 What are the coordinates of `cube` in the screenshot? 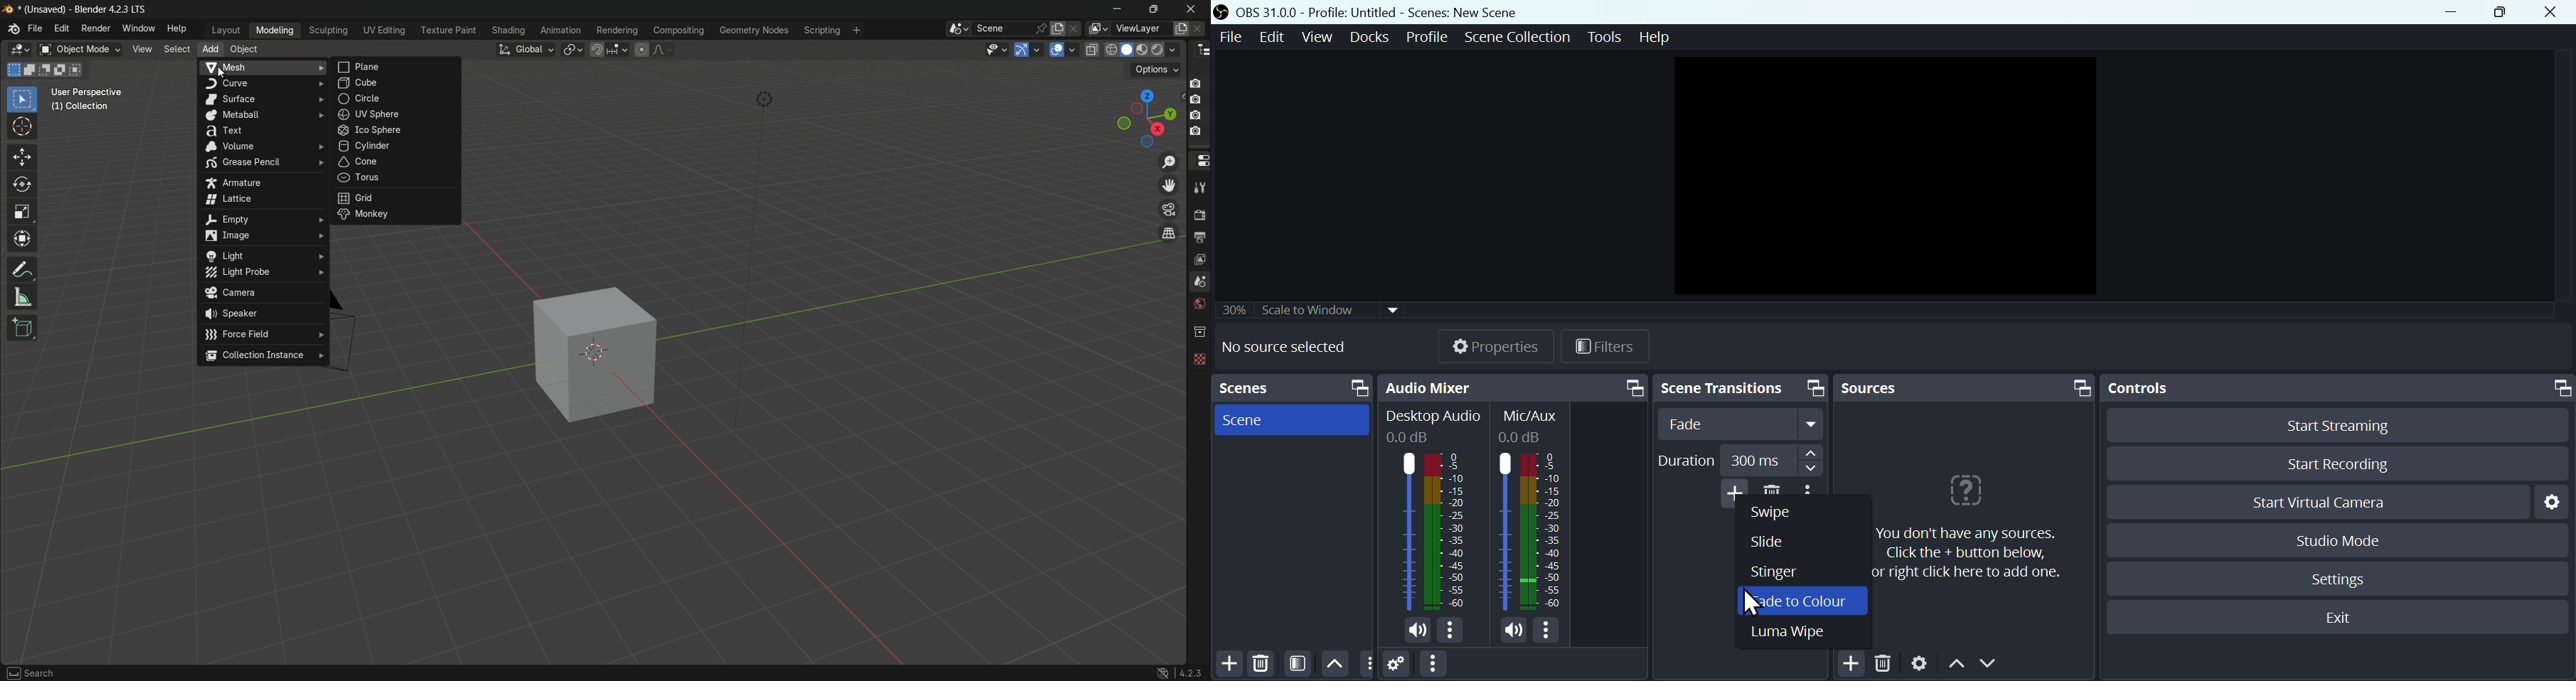 It's located at (397, 84).